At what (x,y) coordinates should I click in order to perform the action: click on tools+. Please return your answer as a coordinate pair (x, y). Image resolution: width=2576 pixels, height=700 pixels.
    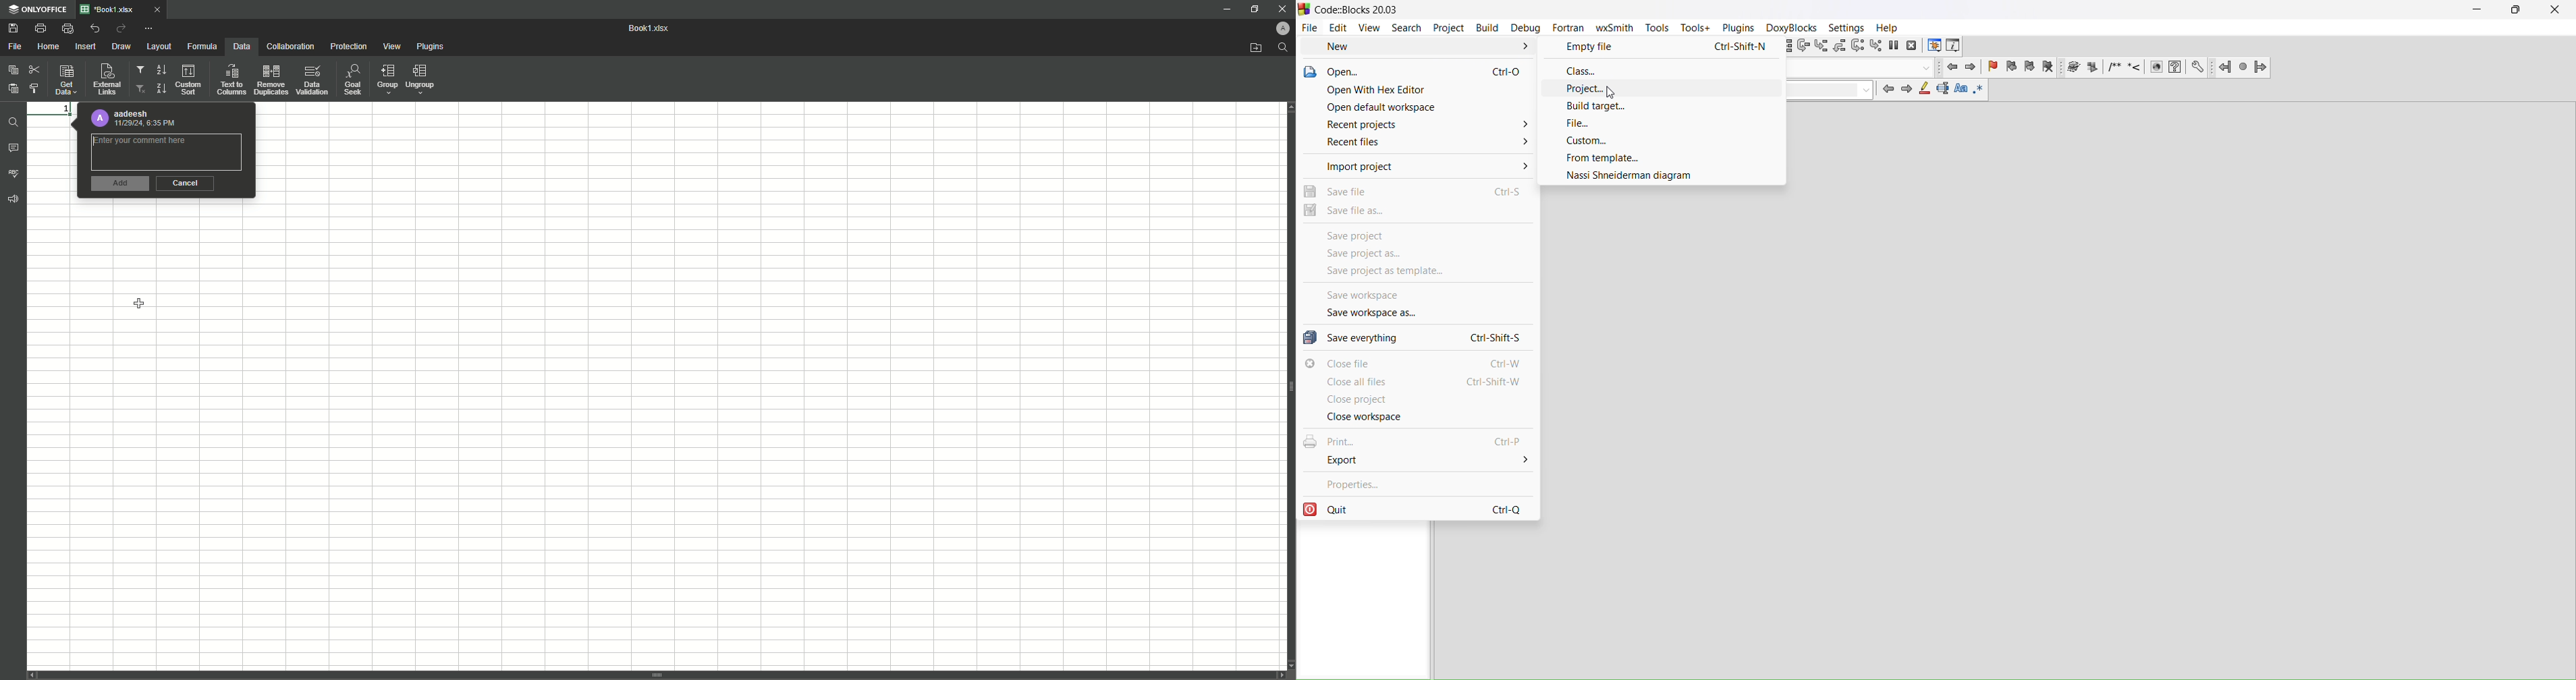
    Looking at the image, I should click on (1696, 28).